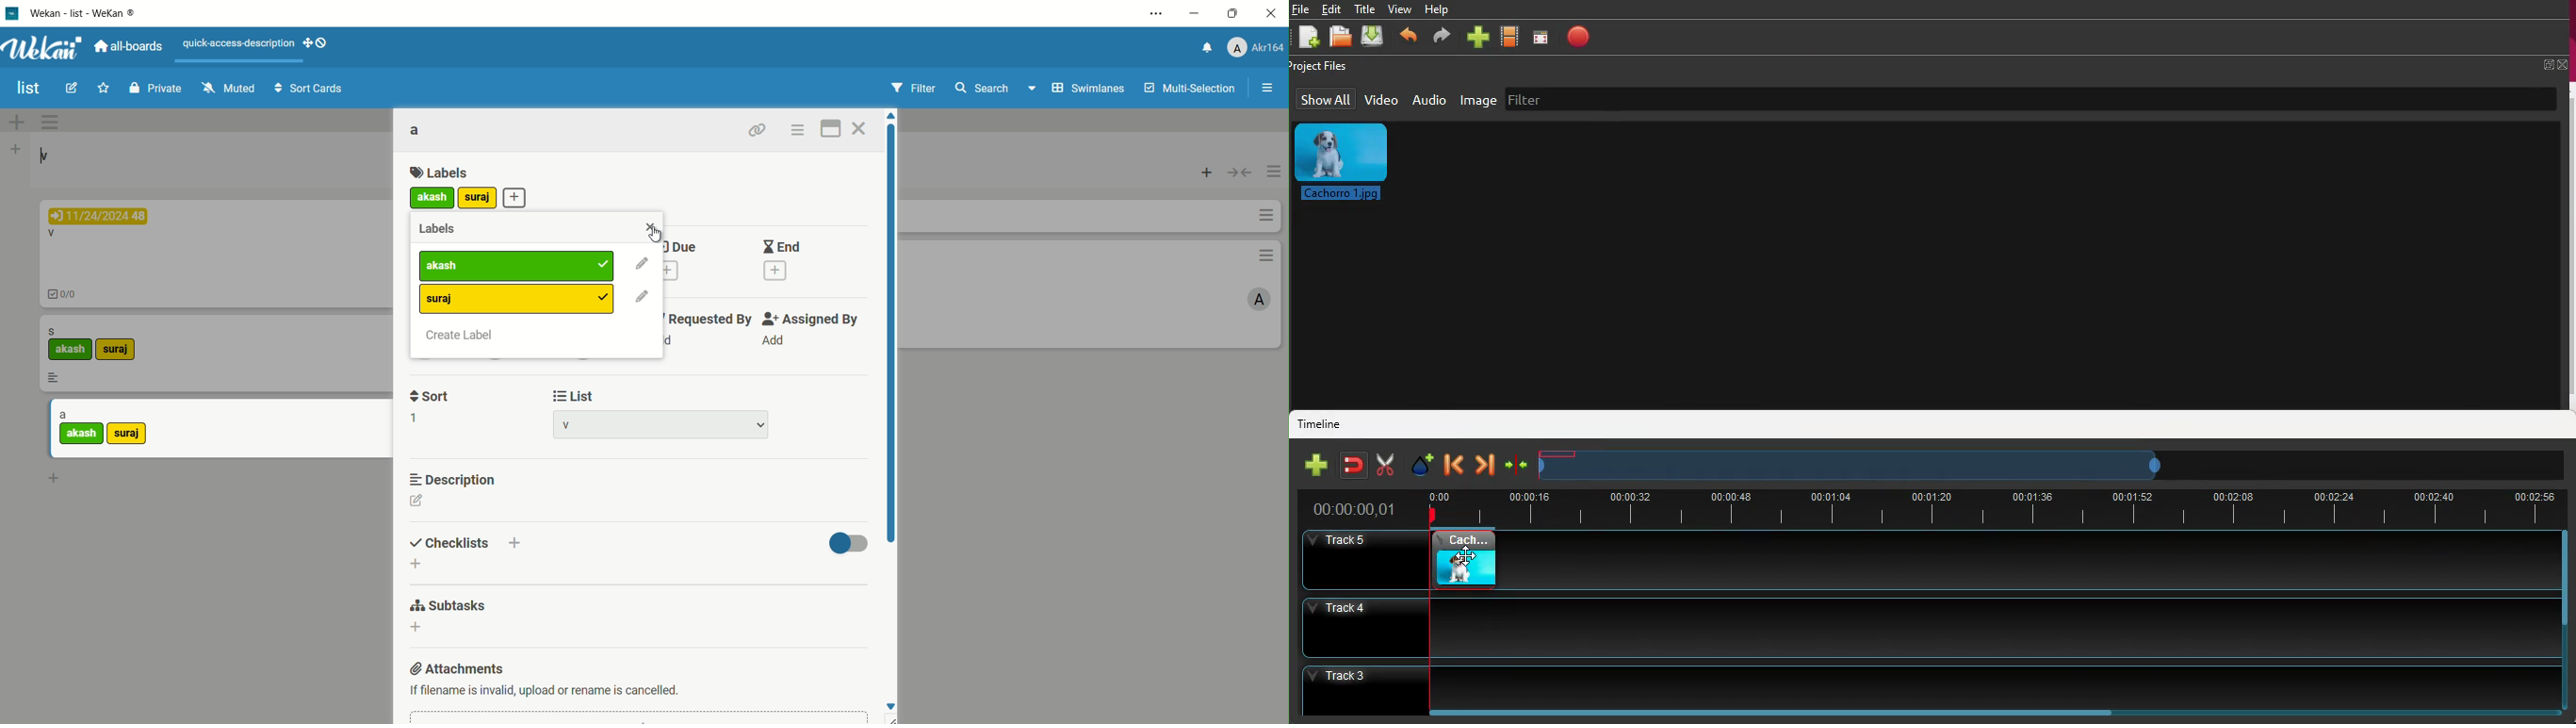  I want to click on copy link to clipboard, so click(755, 130).